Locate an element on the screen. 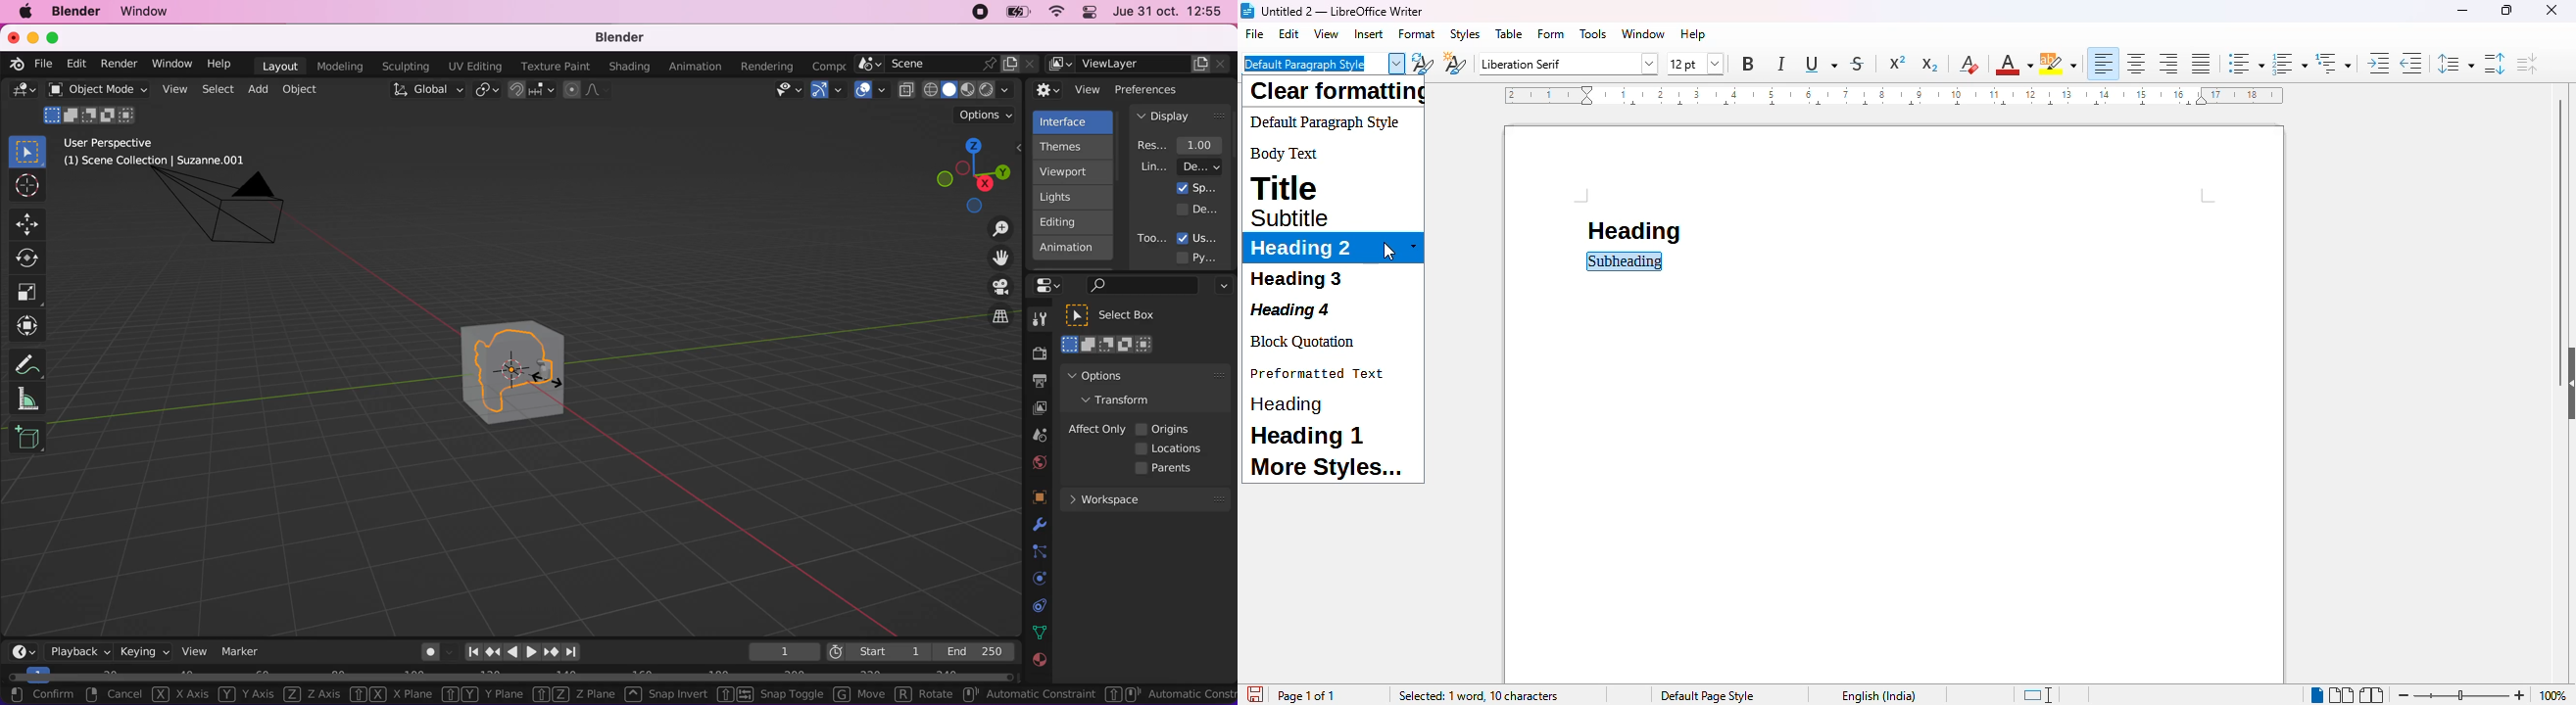 Image resolution: width=2576 pixels, height=728 pixels. window is located at coordinates (171, 63).